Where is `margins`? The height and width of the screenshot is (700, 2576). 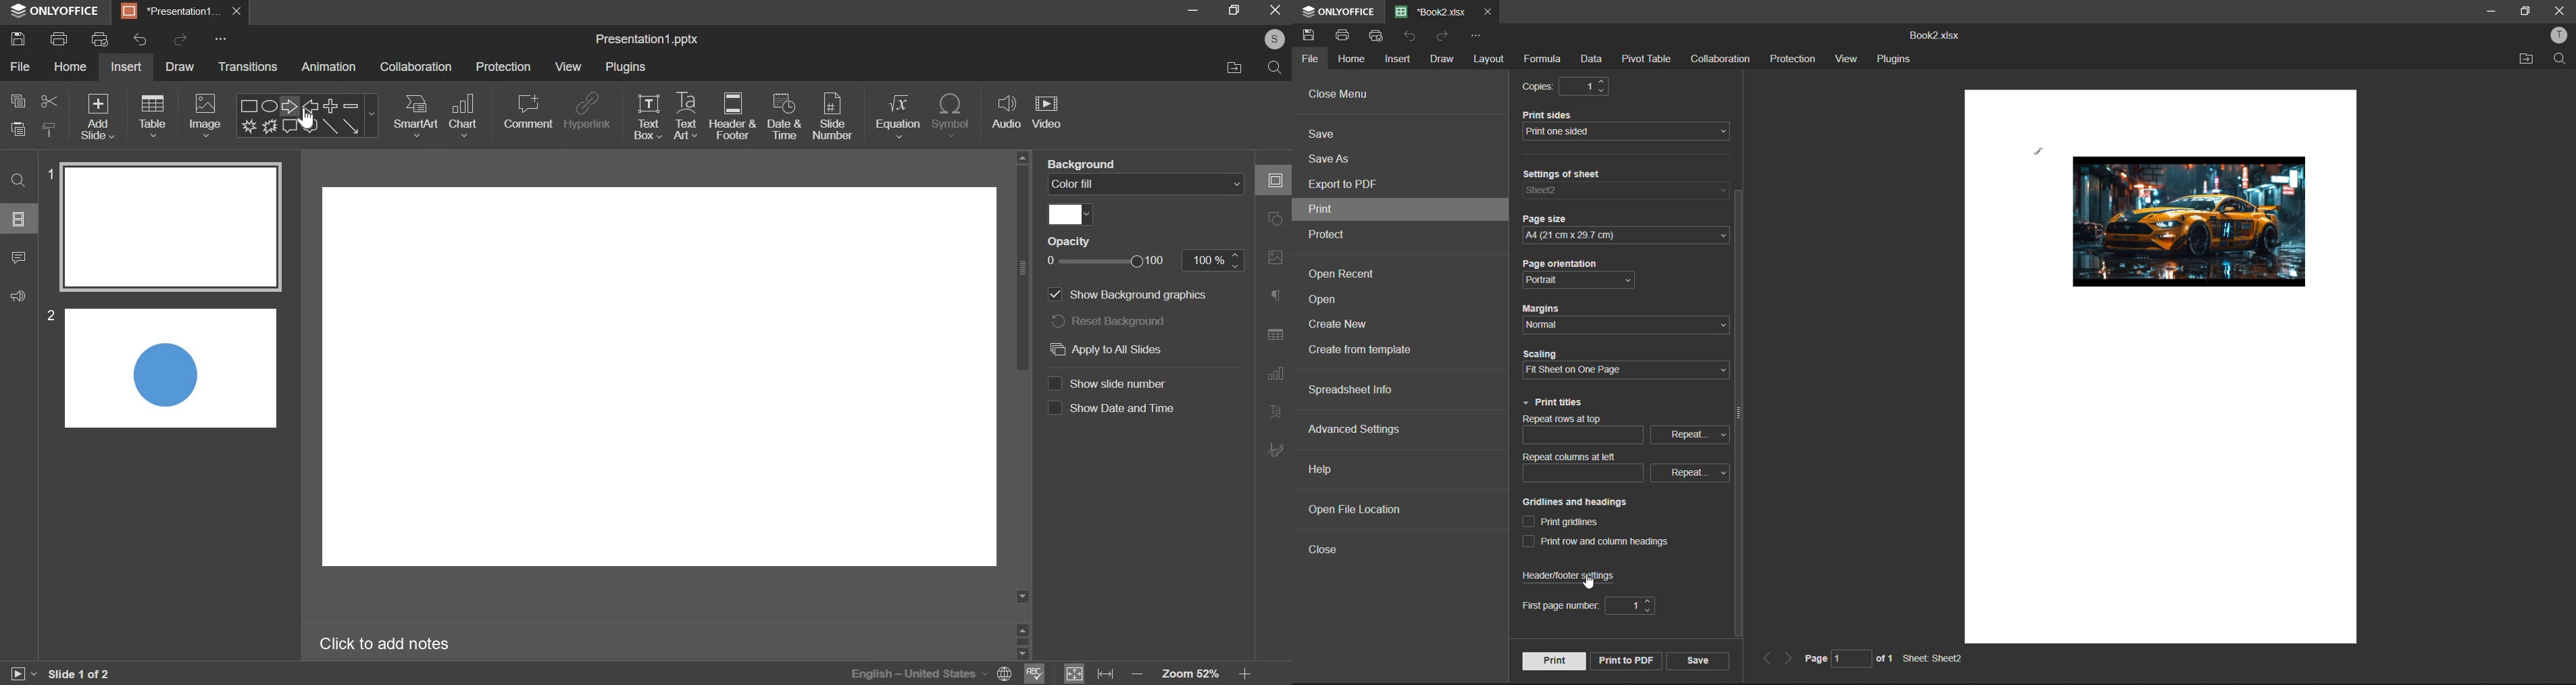 margins is located at coordinates (1616, 315).